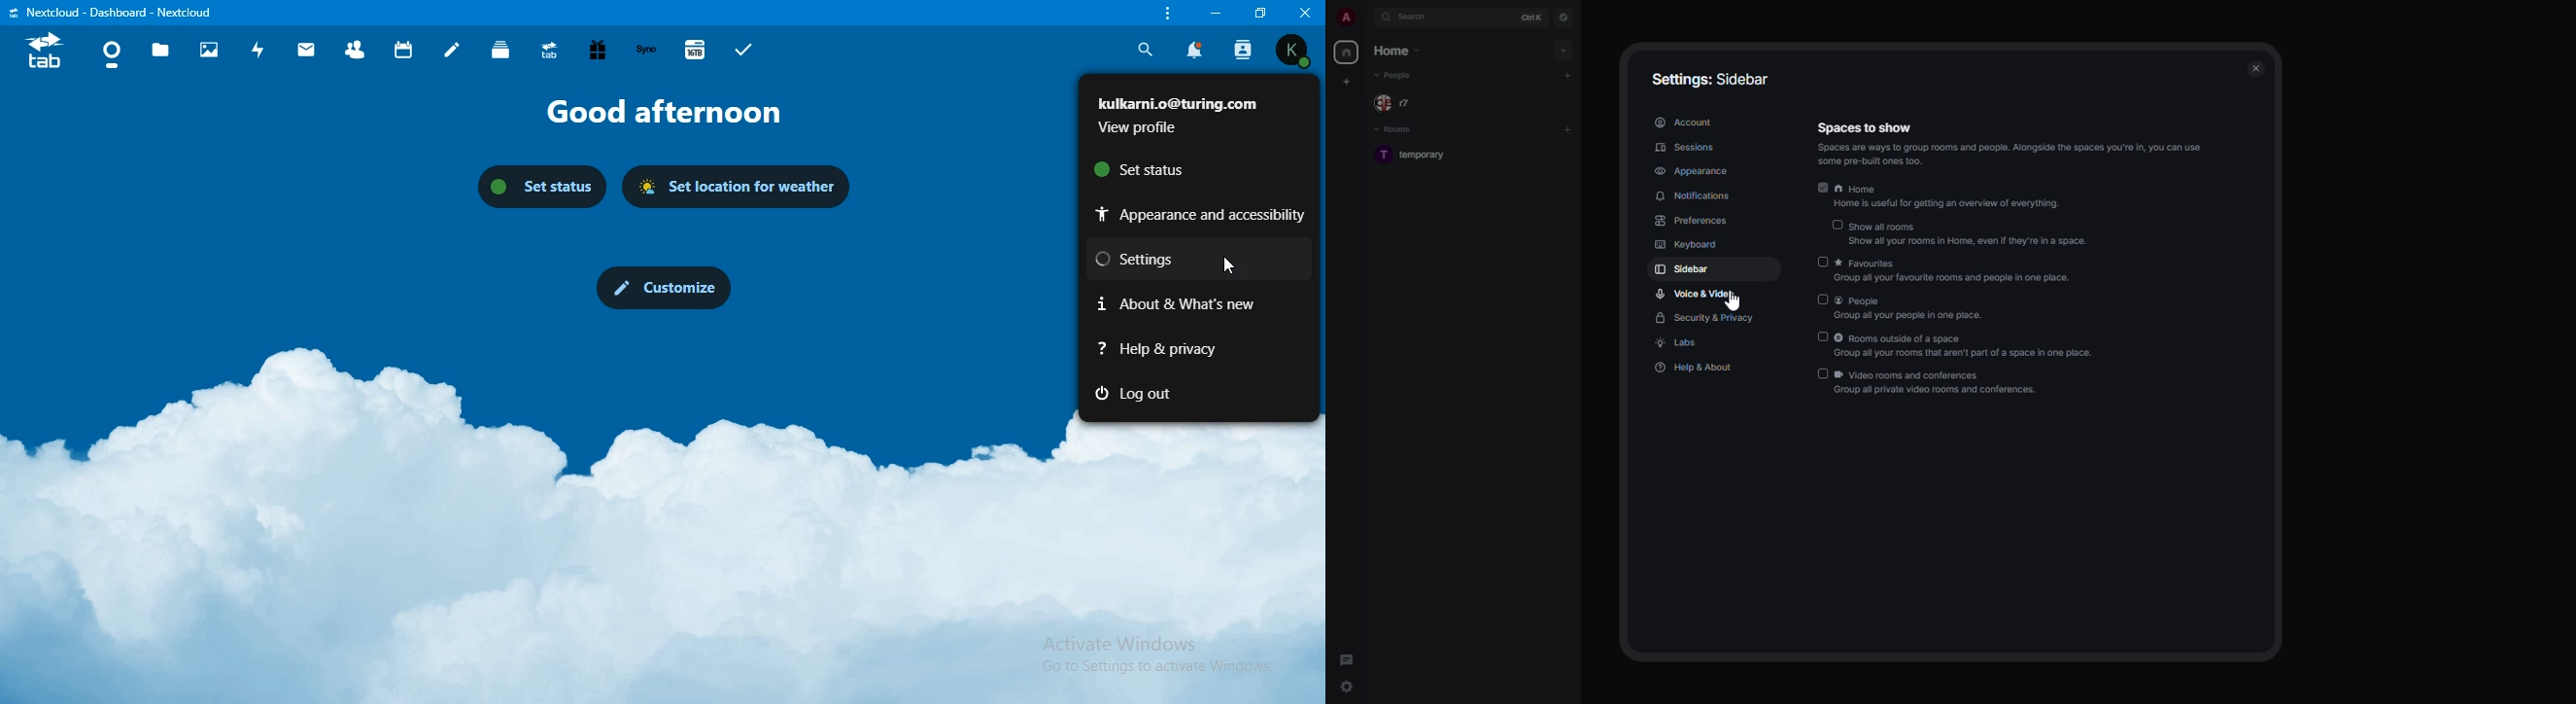  Describe the element at coordinates (1824, 262) in the screenshot. I see `disabled` at that location.